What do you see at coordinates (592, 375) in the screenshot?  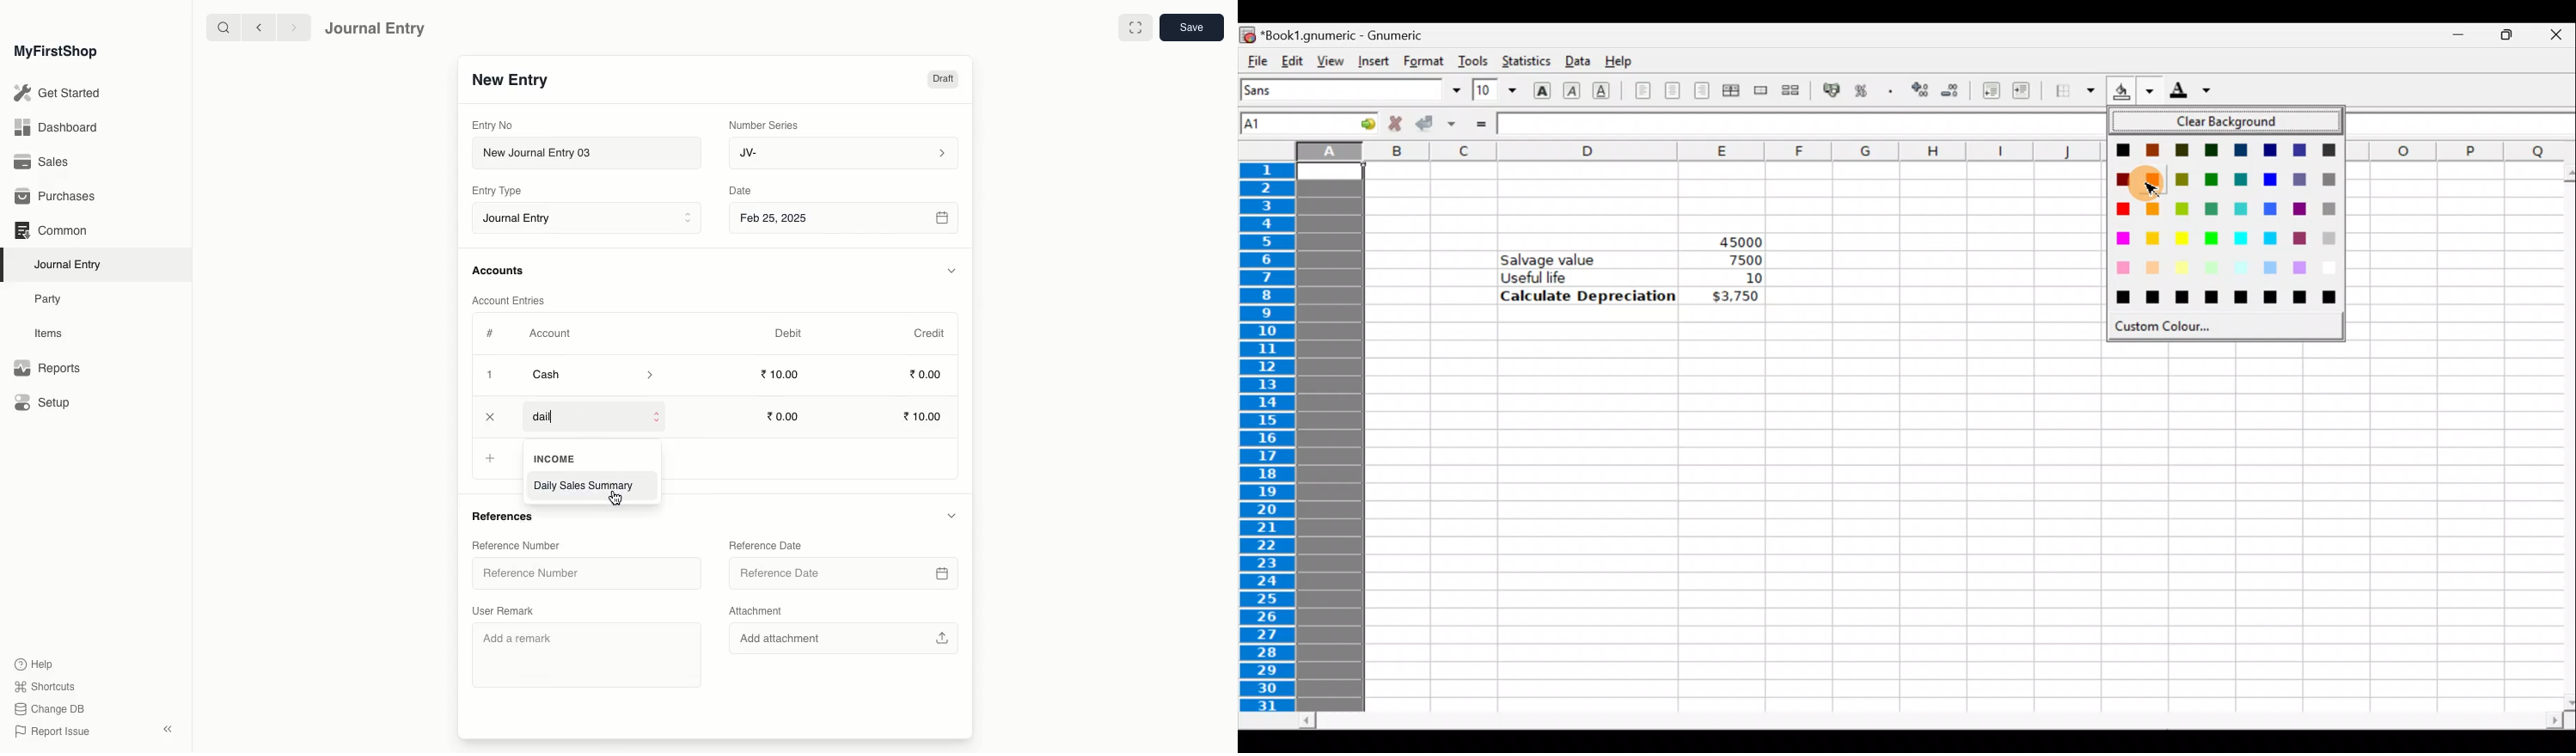 I see `Cash` at bounding box center [592, 375].